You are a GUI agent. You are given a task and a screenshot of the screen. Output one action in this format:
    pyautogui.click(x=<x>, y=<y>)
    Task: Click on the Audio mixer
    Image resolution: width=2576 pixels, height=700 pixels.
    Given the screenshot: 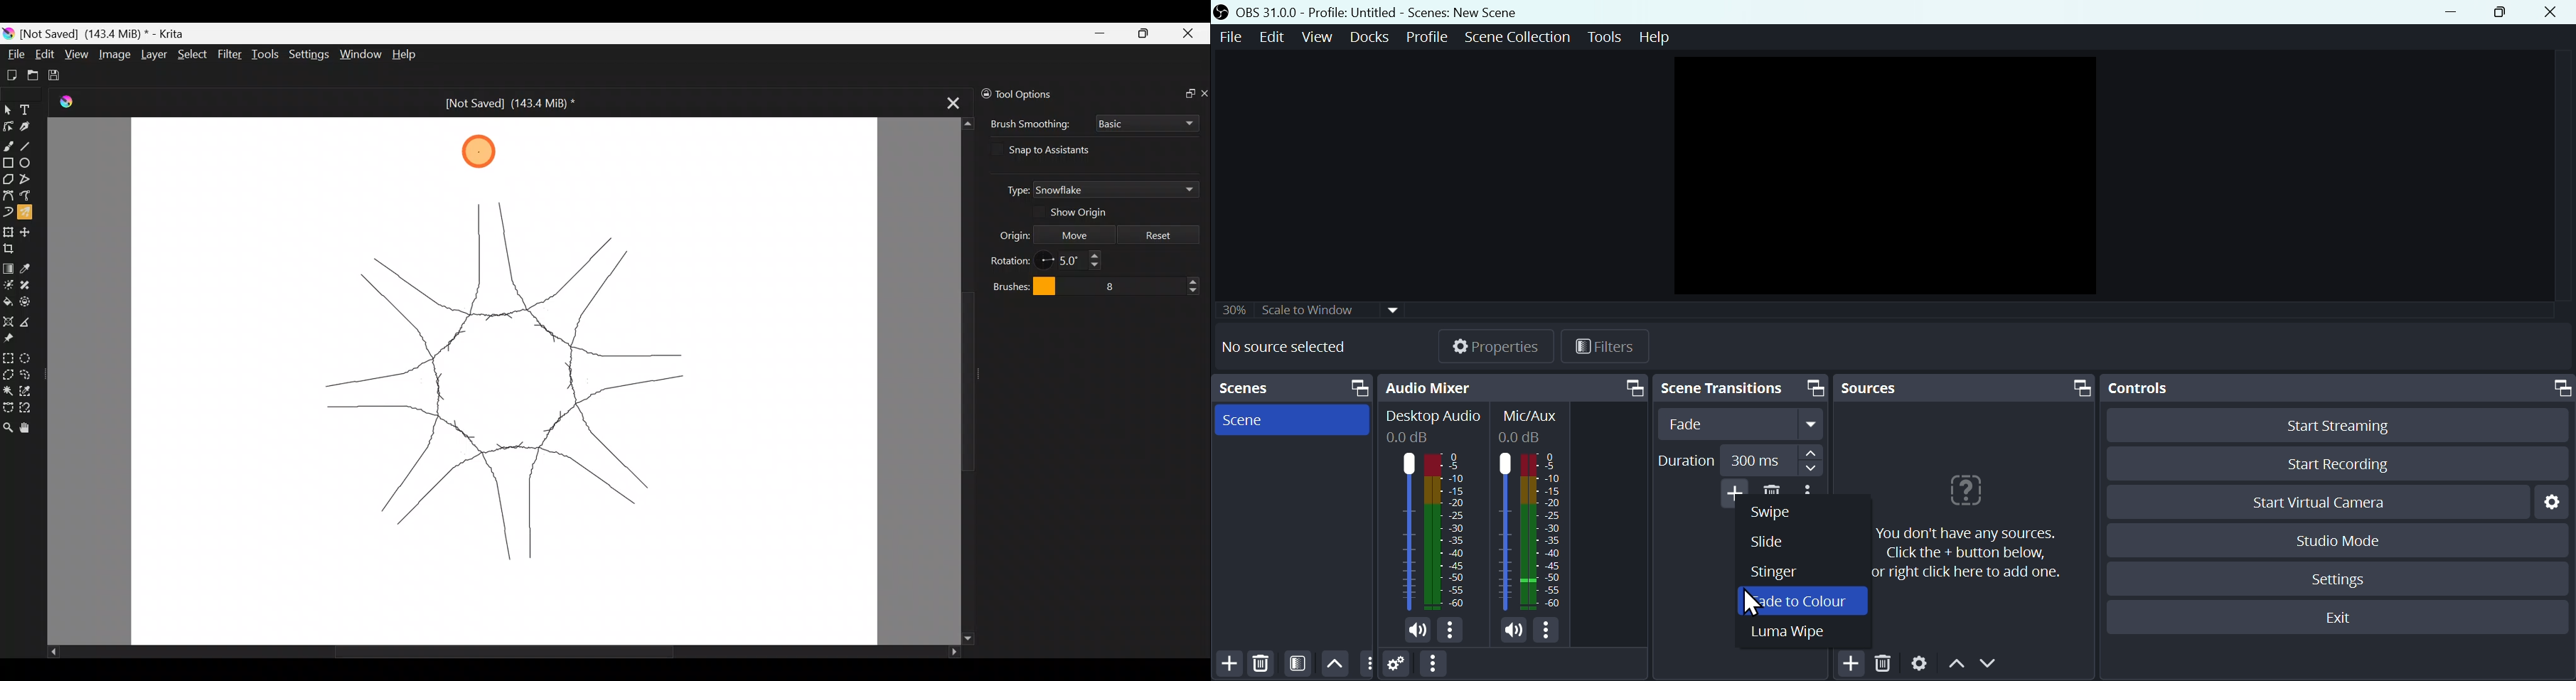 What is the action you would take?
    pyautogui.click(x=1516, y=386)
    